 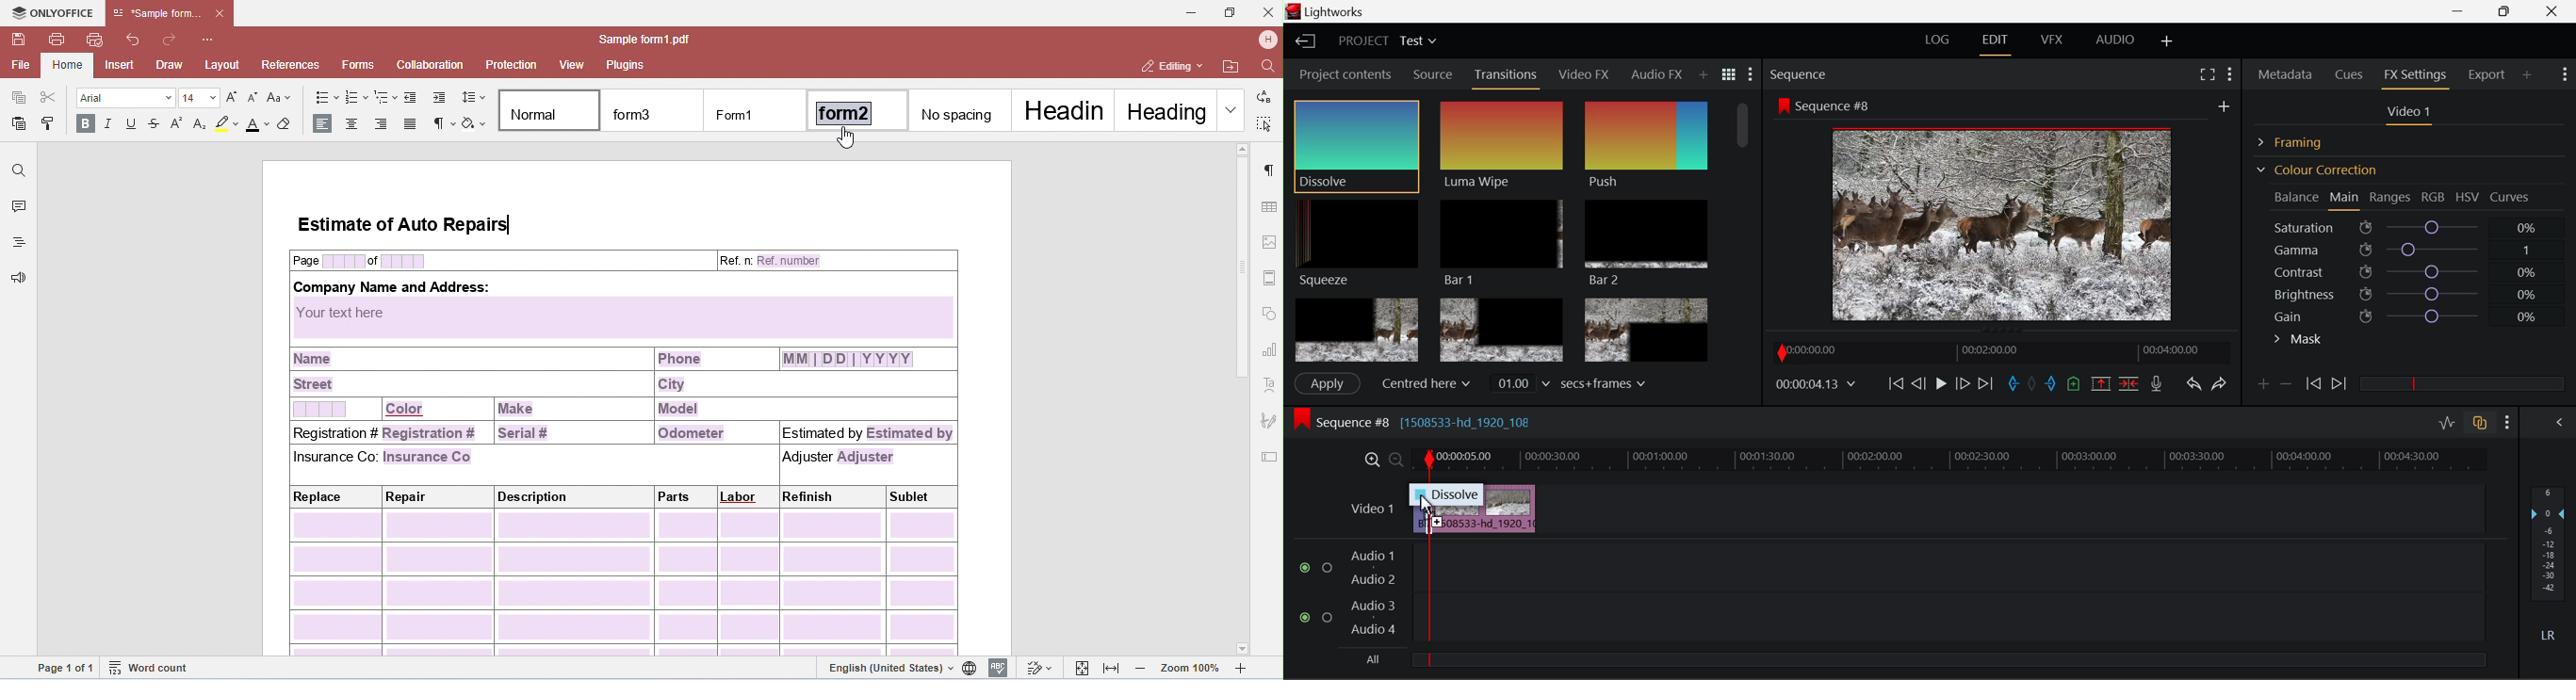 What do you see at coordinates (1963, 383) in the screenshot?
I see `Go Forward` at bounding box center [1963, 383].